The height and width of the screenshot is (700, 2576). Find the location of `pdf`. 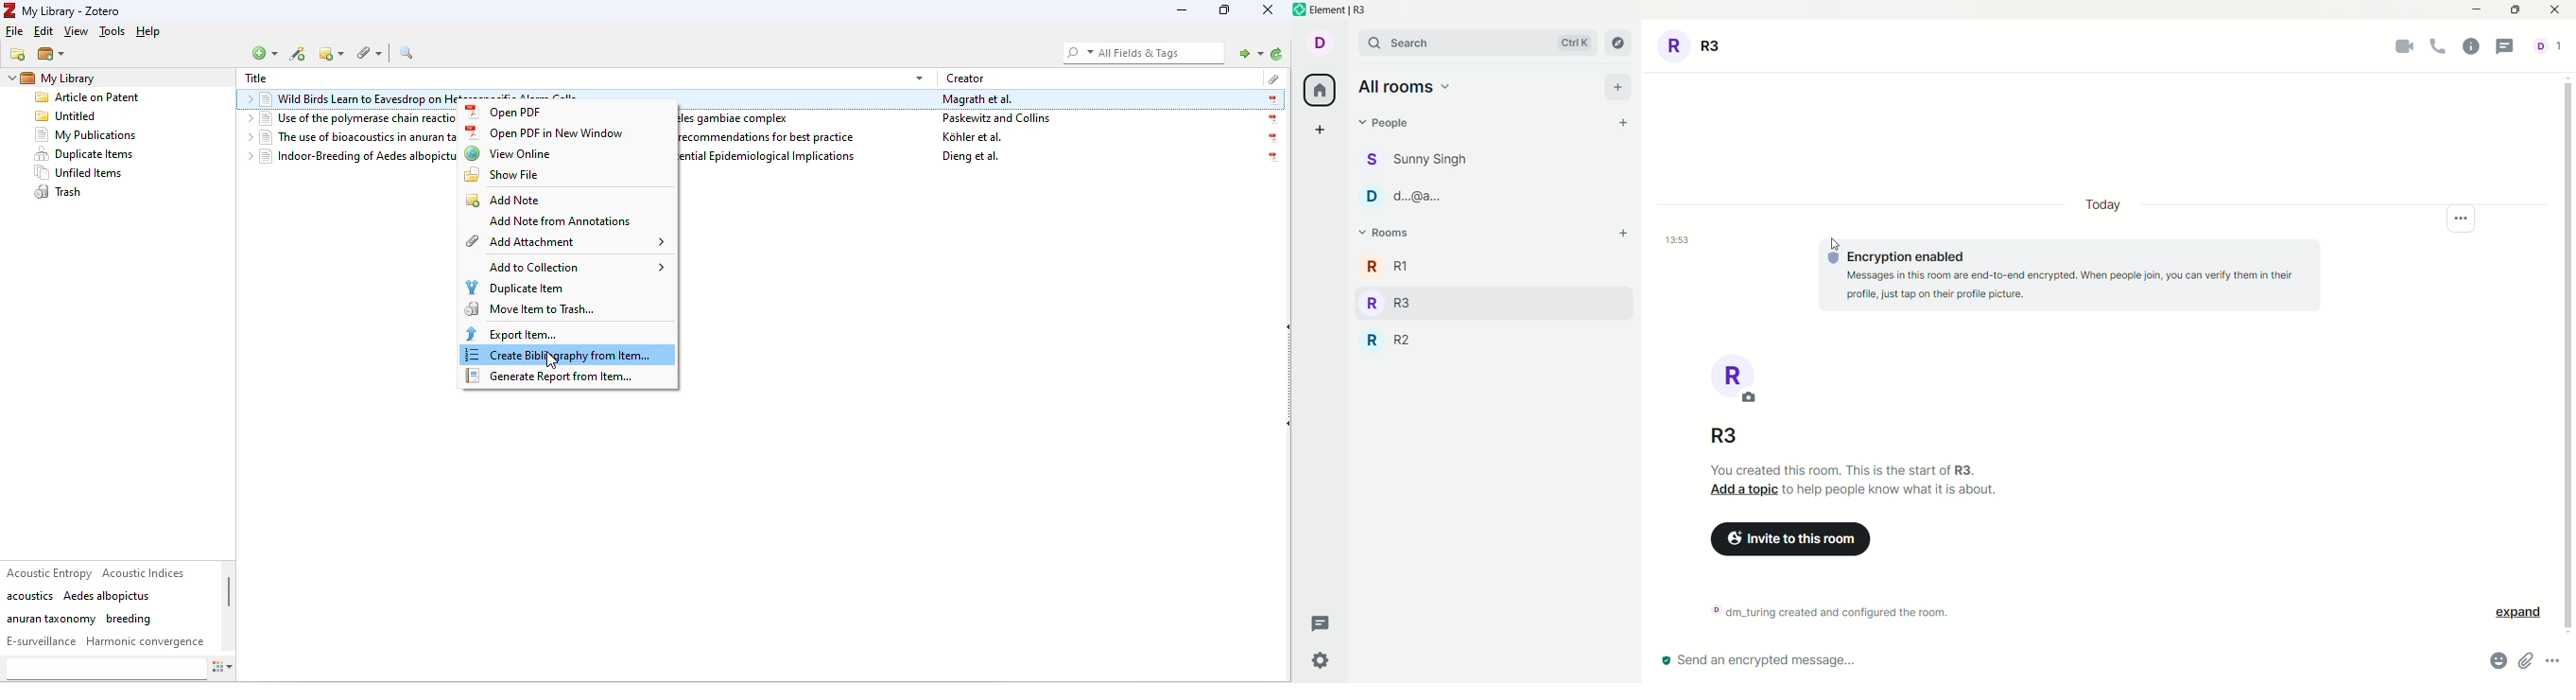

pdf is located at coordinates (1270, 158).